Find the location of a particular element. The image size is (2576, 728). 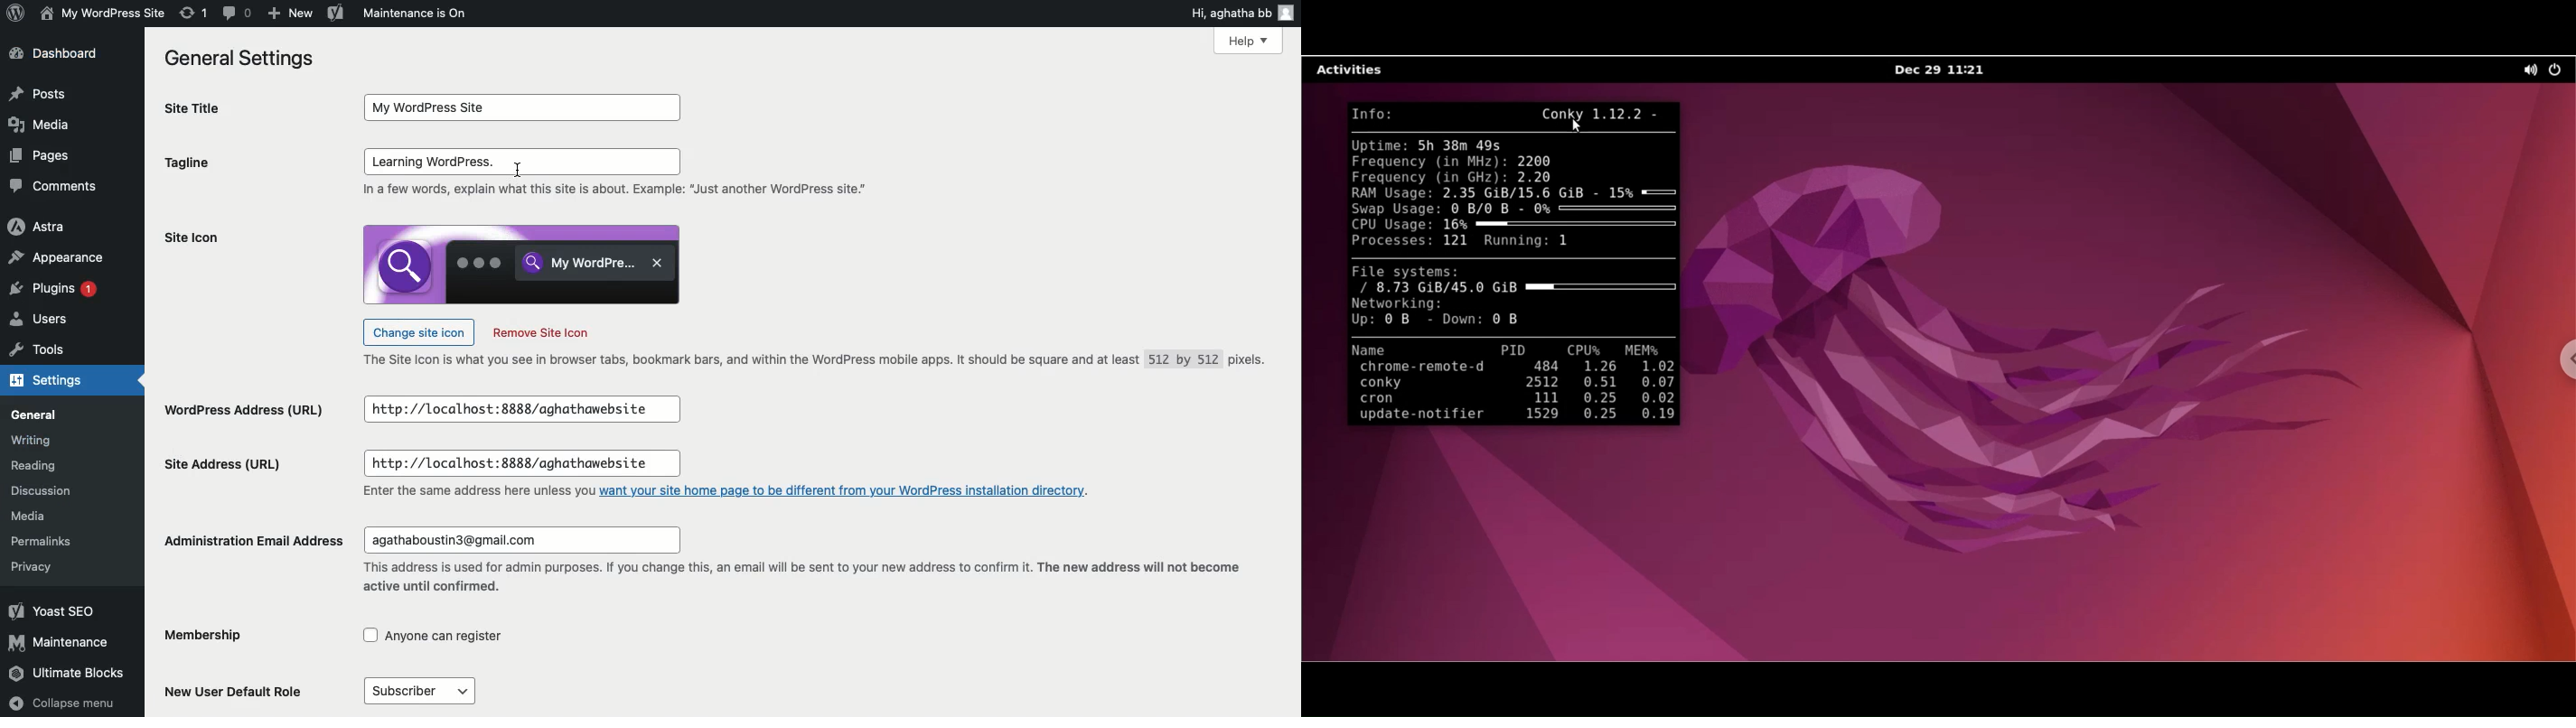

New user default role is located at coordinates (318, 690).